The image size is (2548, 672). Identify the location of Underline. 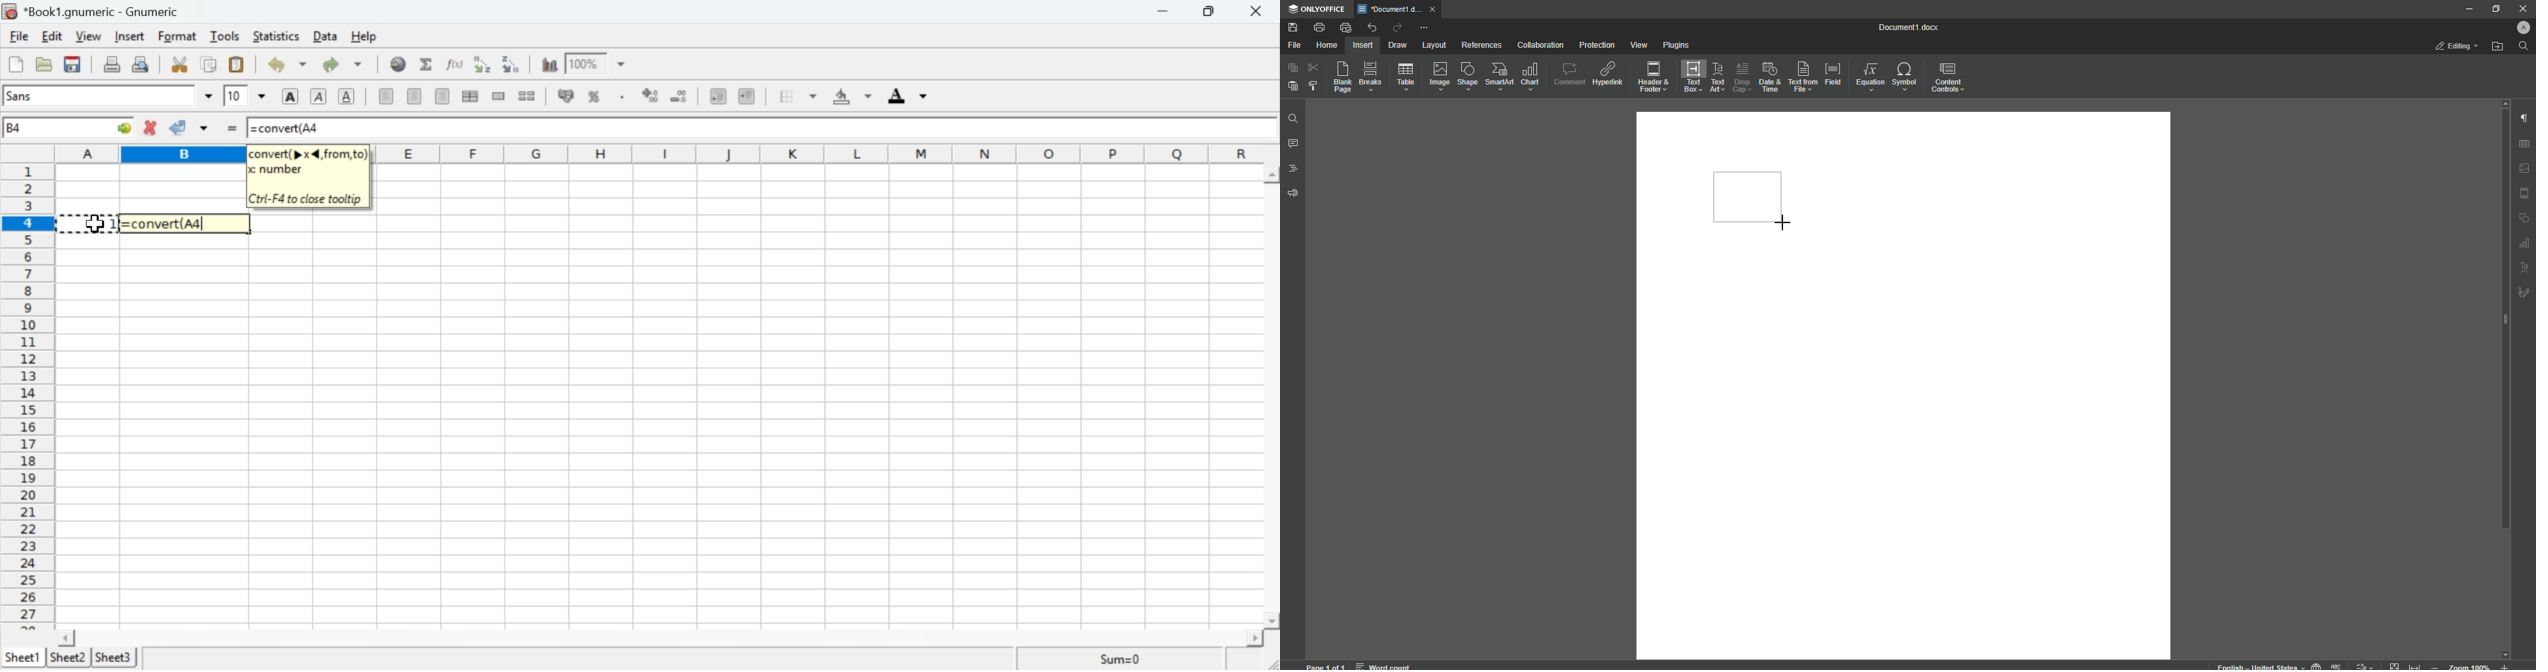
(350, 97).